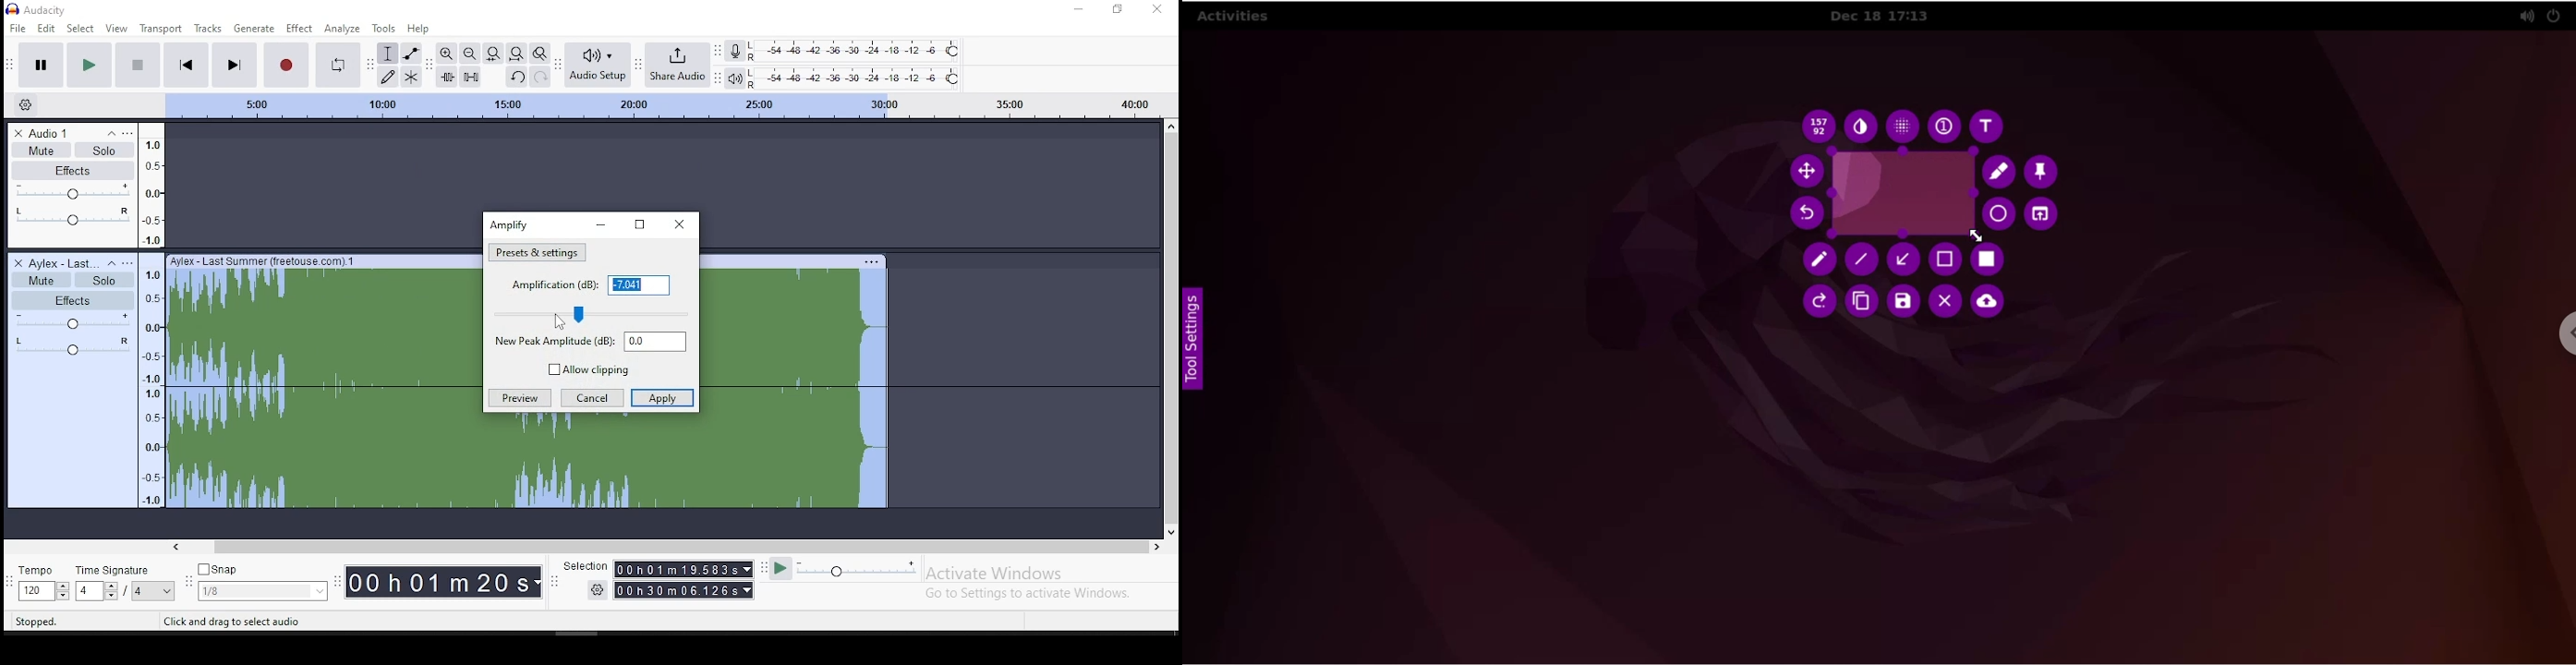  Describe the element at coordinates (538, 252) in the screenshot. I see `amplification` at that location.